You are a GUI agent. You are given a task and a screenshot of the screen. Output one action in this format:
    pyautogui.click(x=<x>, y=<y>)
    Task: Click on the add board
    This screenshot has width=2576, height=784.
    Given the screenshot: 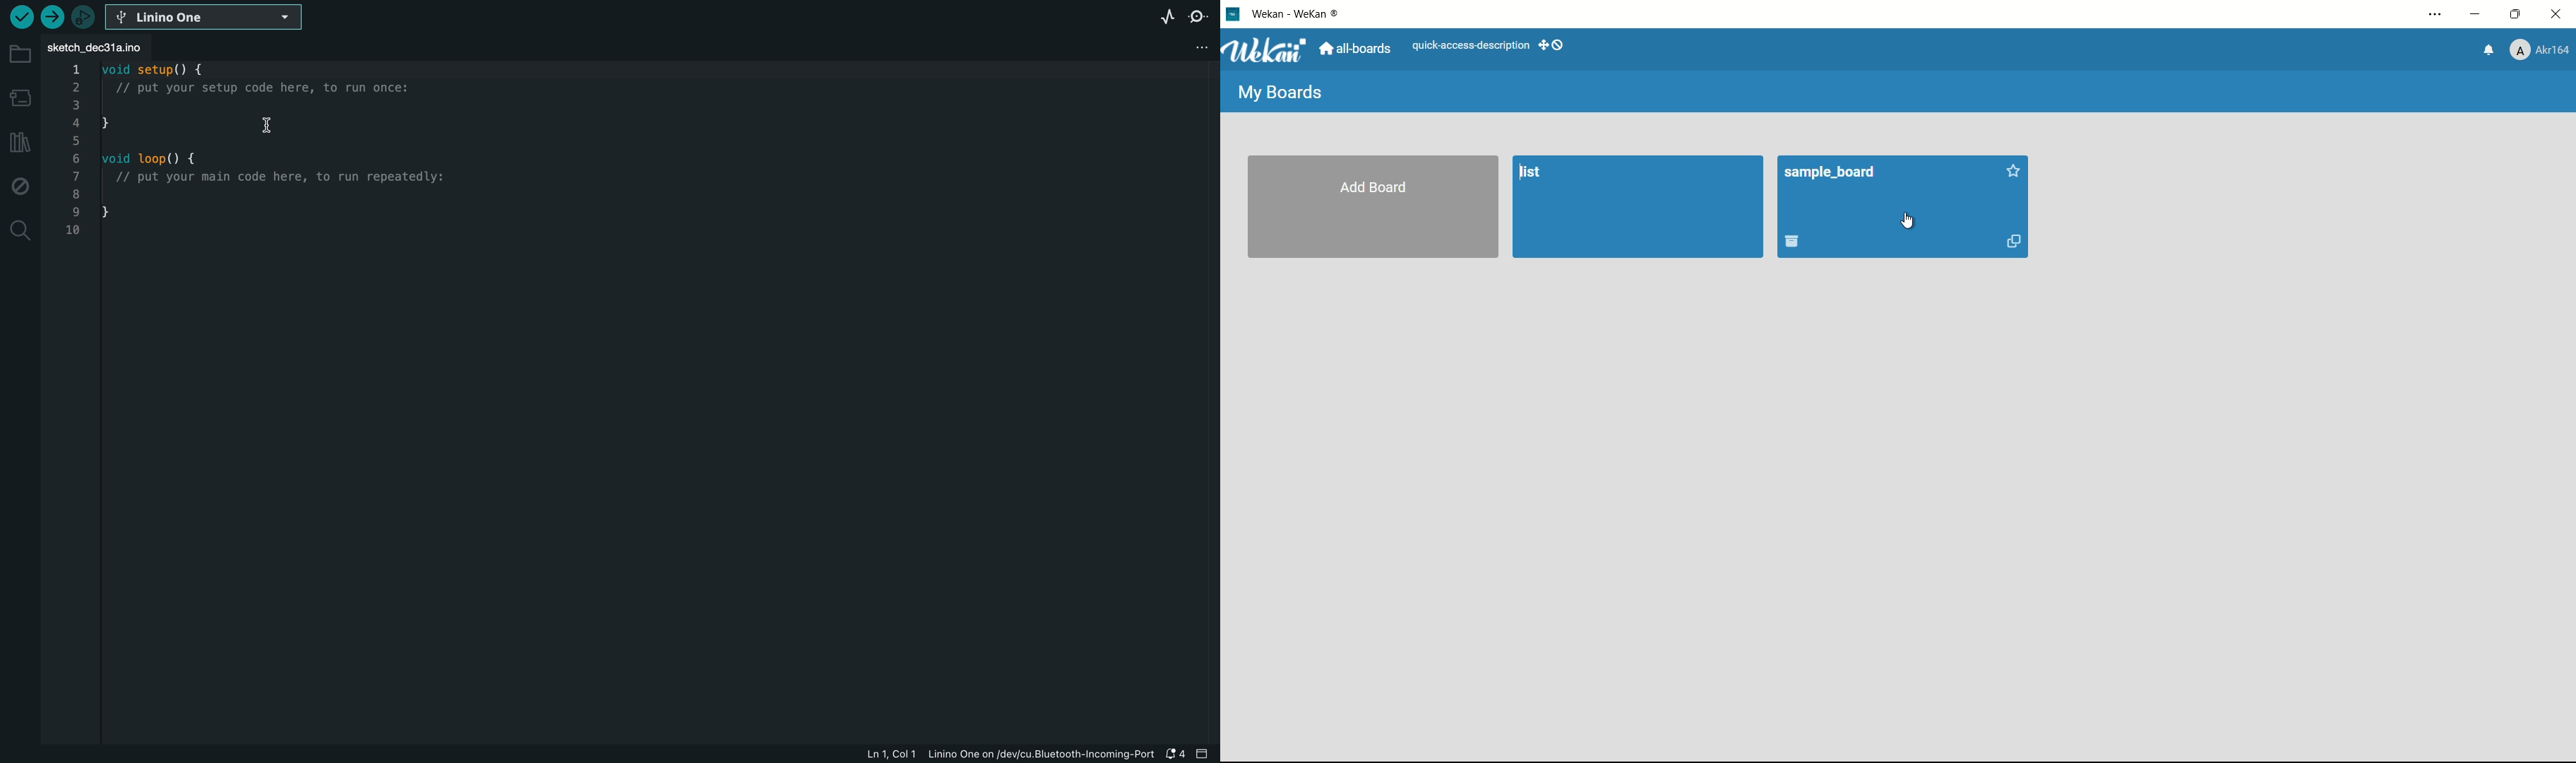 What is the action you would take?
    pyautogui.click(x=1373, y=187)
    